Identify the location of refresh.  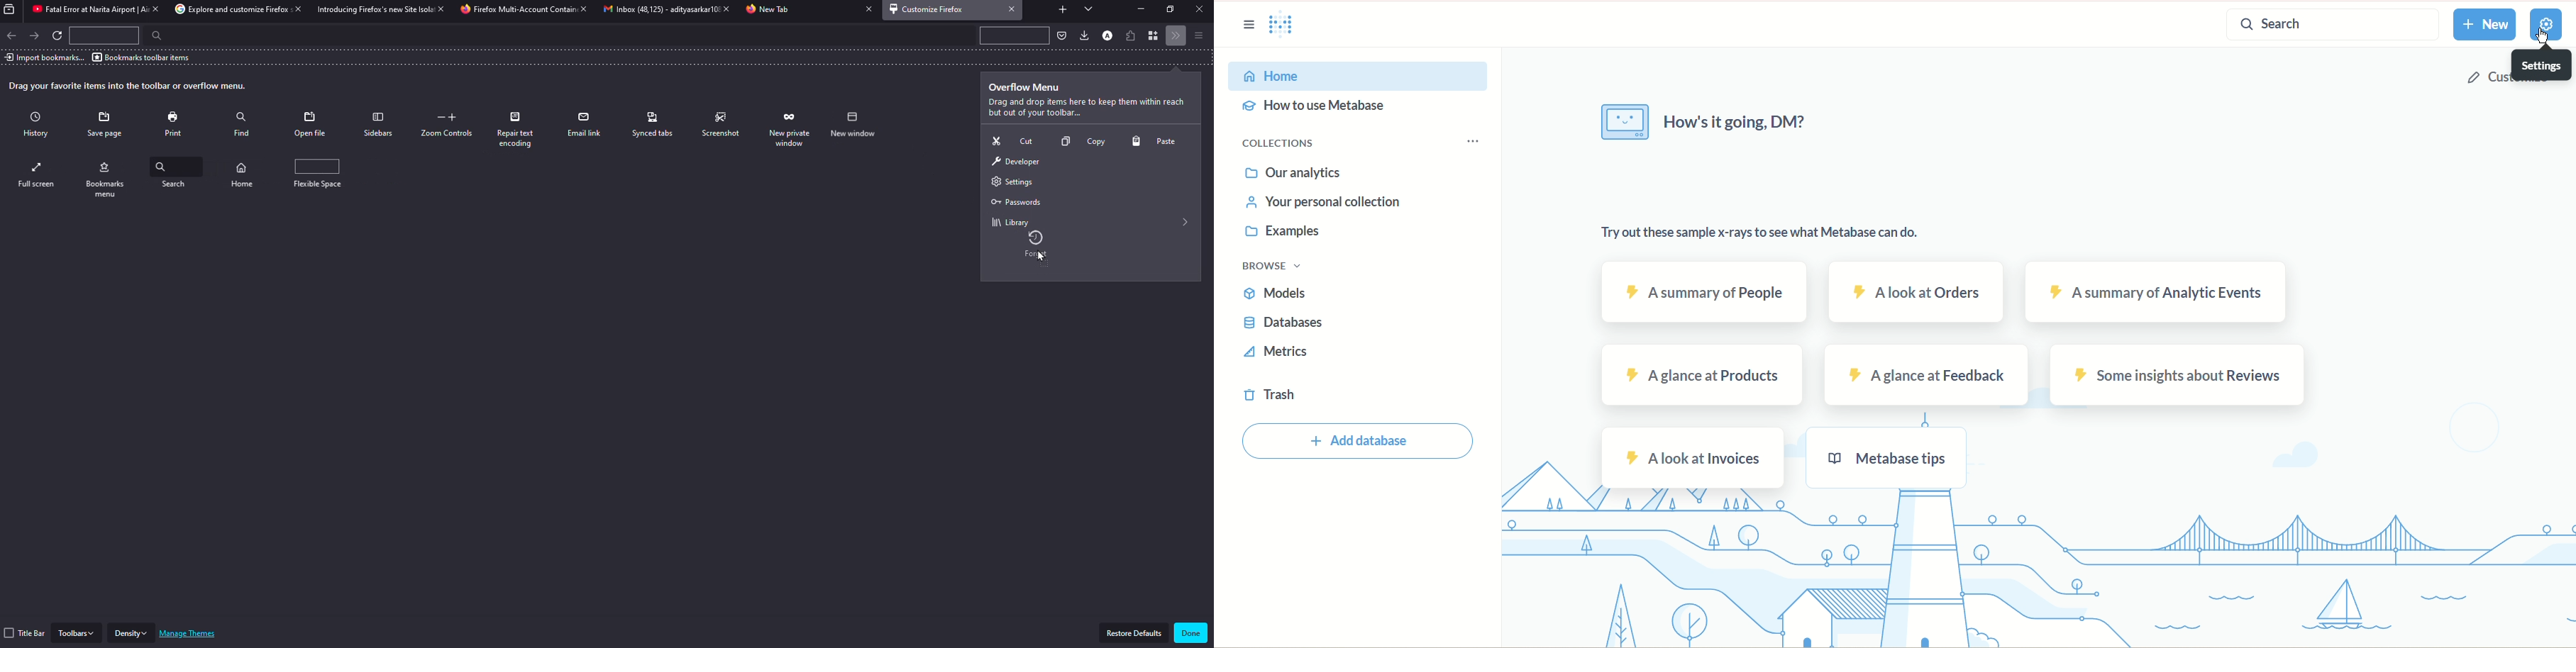
(59, 37).